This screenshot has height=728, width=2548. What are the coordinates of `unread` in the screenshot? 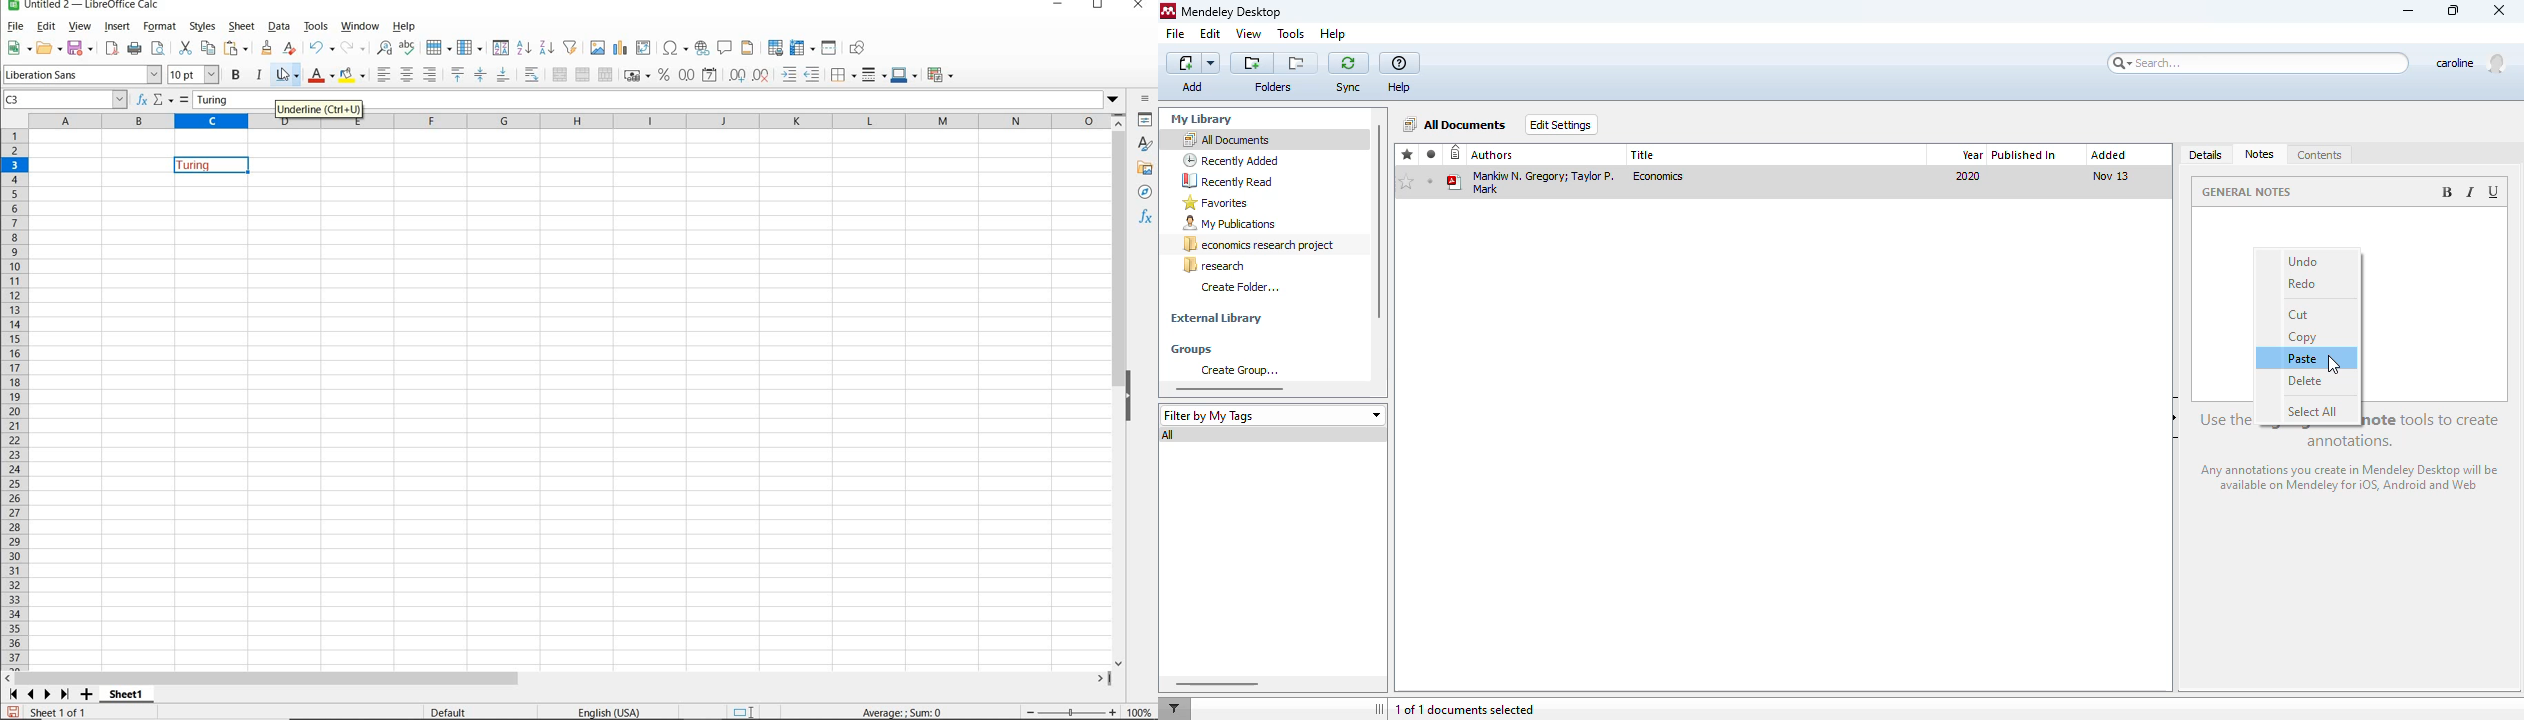 It's located at (1430, 181).